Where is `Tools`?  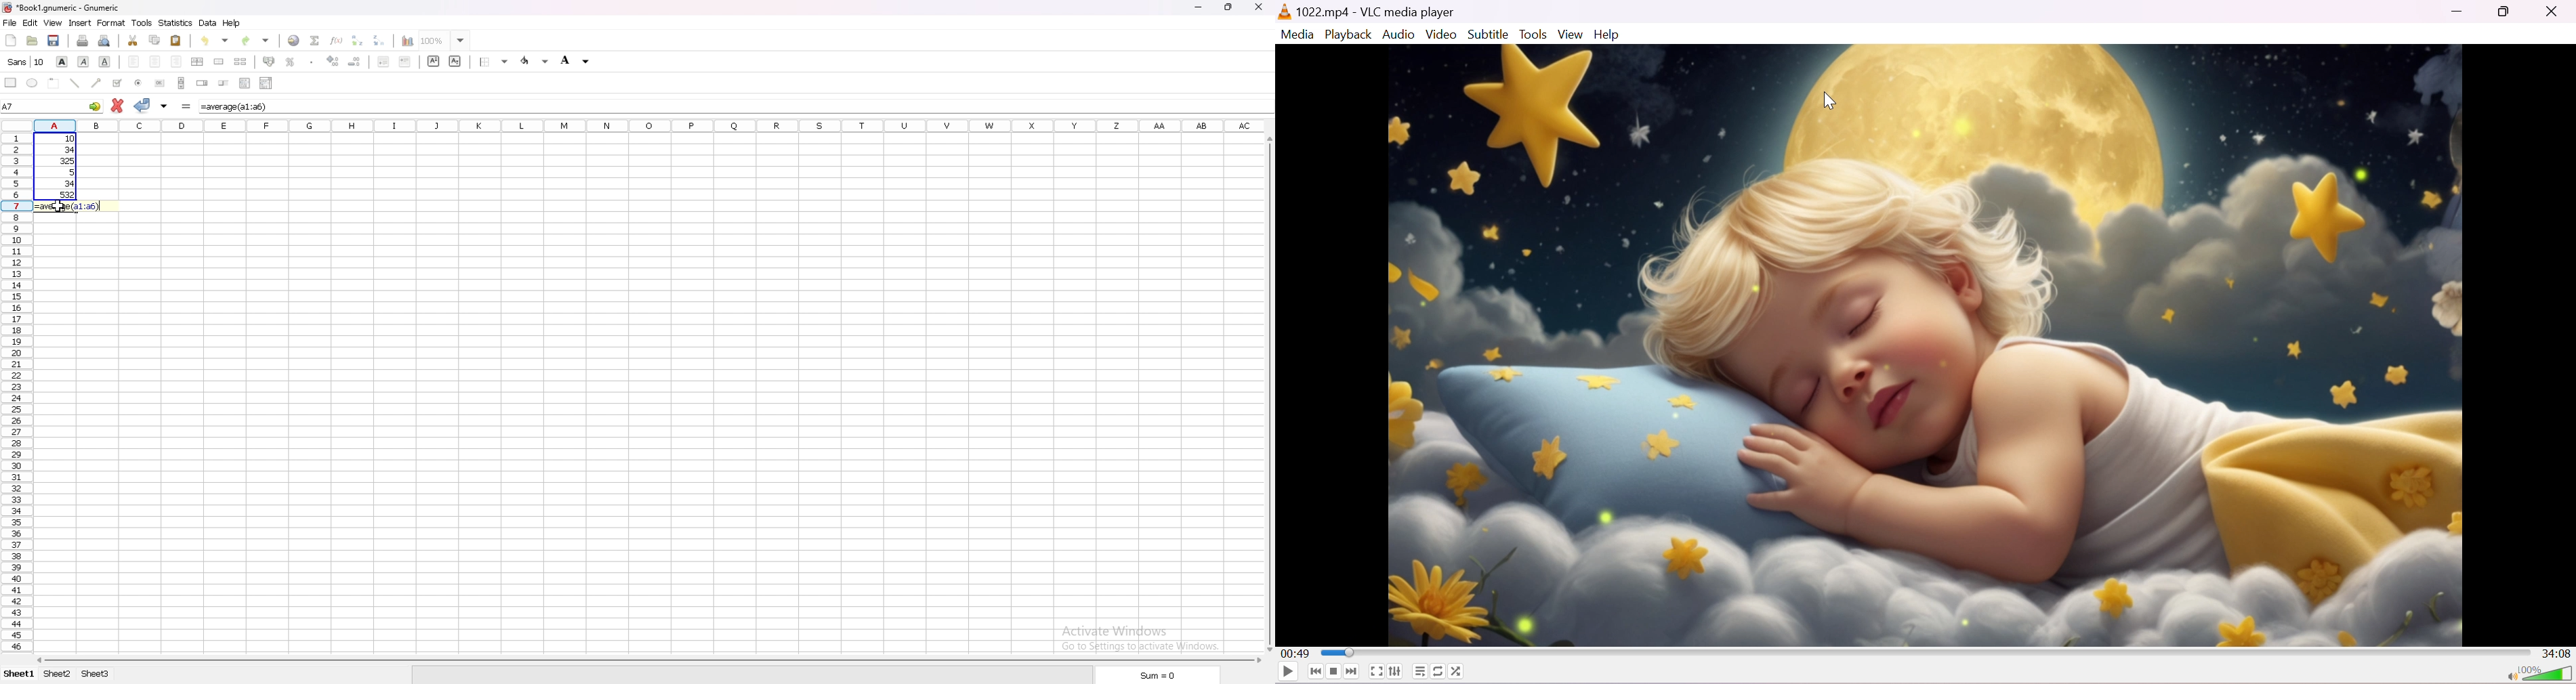 Tools is located at coordinates (1533, 35).